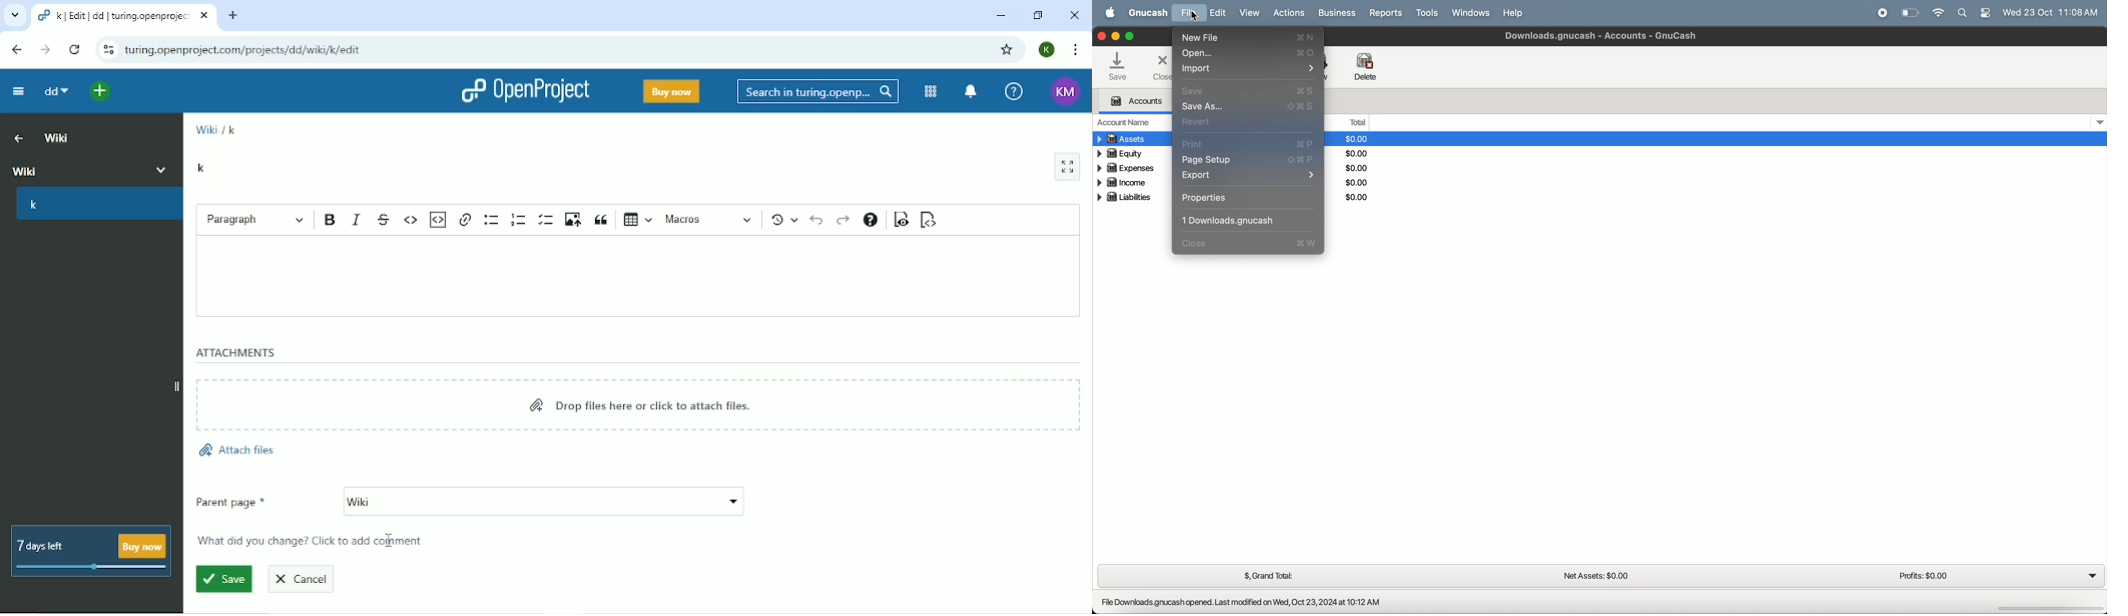 The width and height of the screenshot is (2128, 616). What do you see at coordinates (46, 49) in the screenshot?
I see `Forward` at bounding box center [46, 49].